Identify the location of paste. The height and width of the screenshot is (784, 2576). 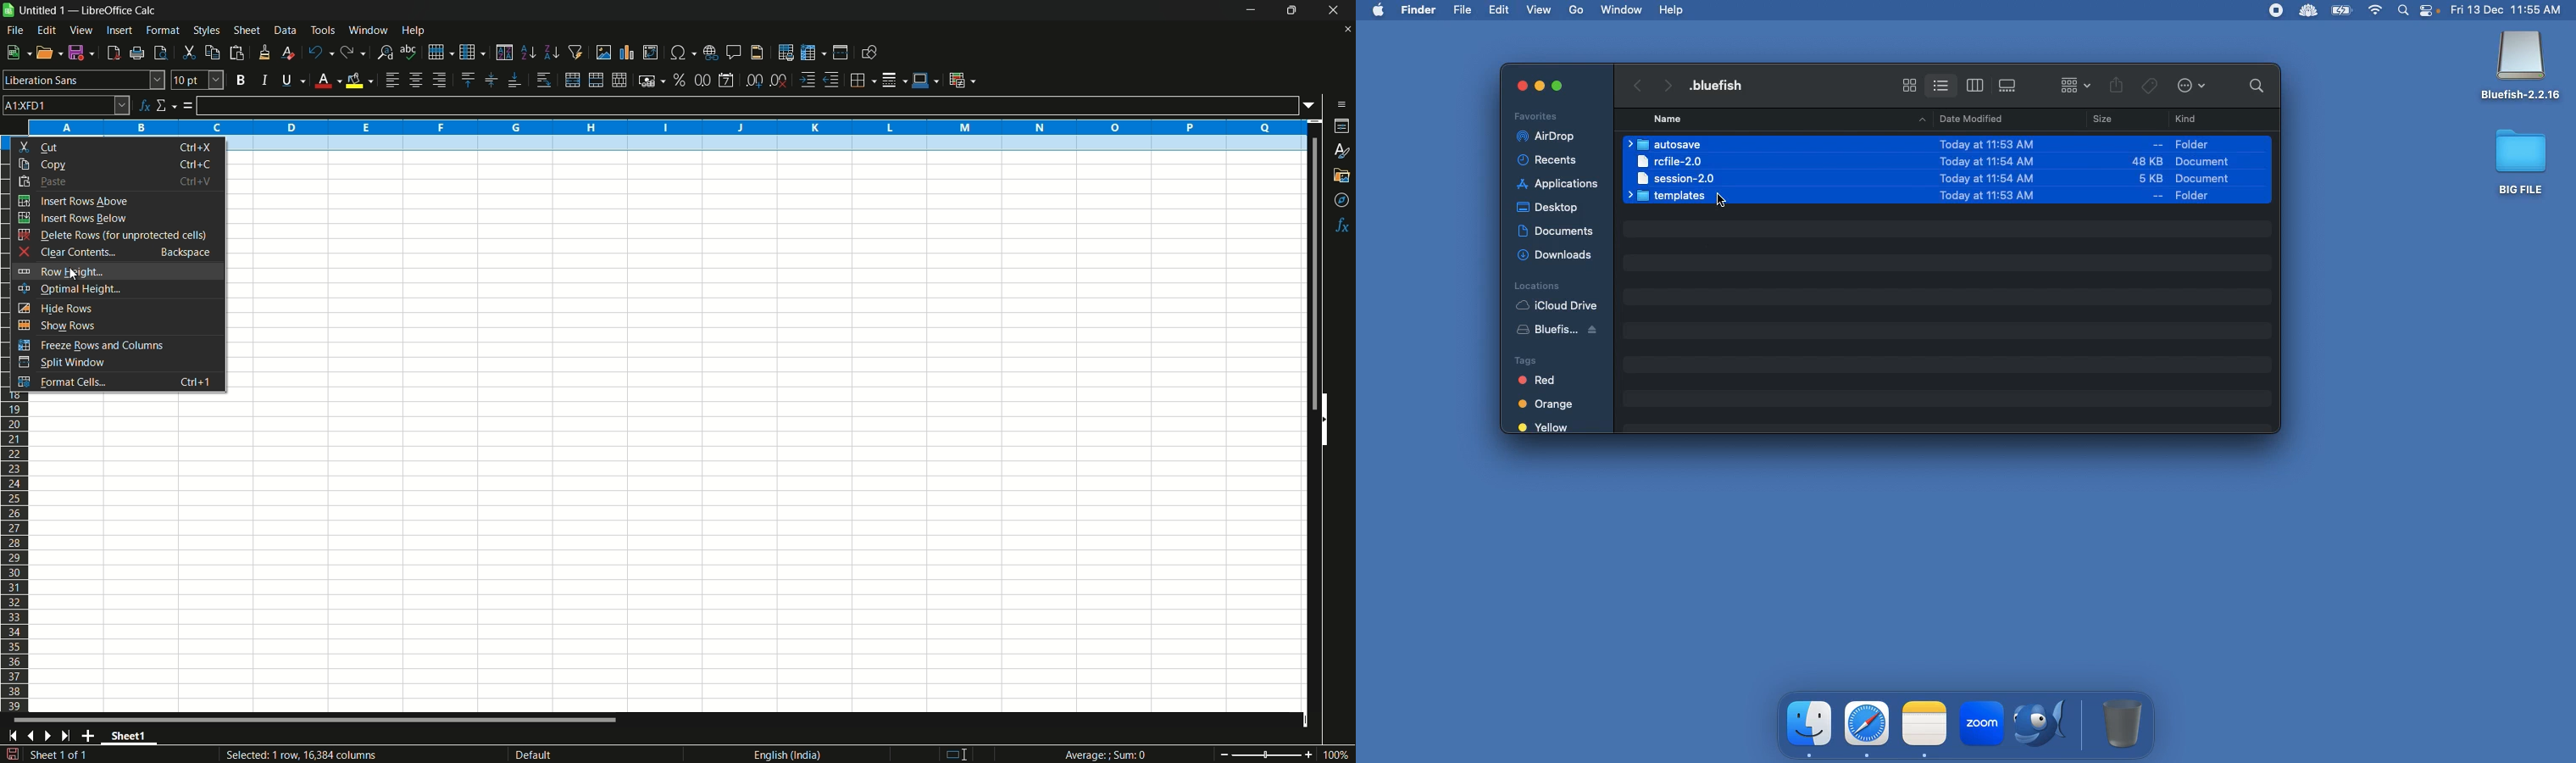
(117, 182).